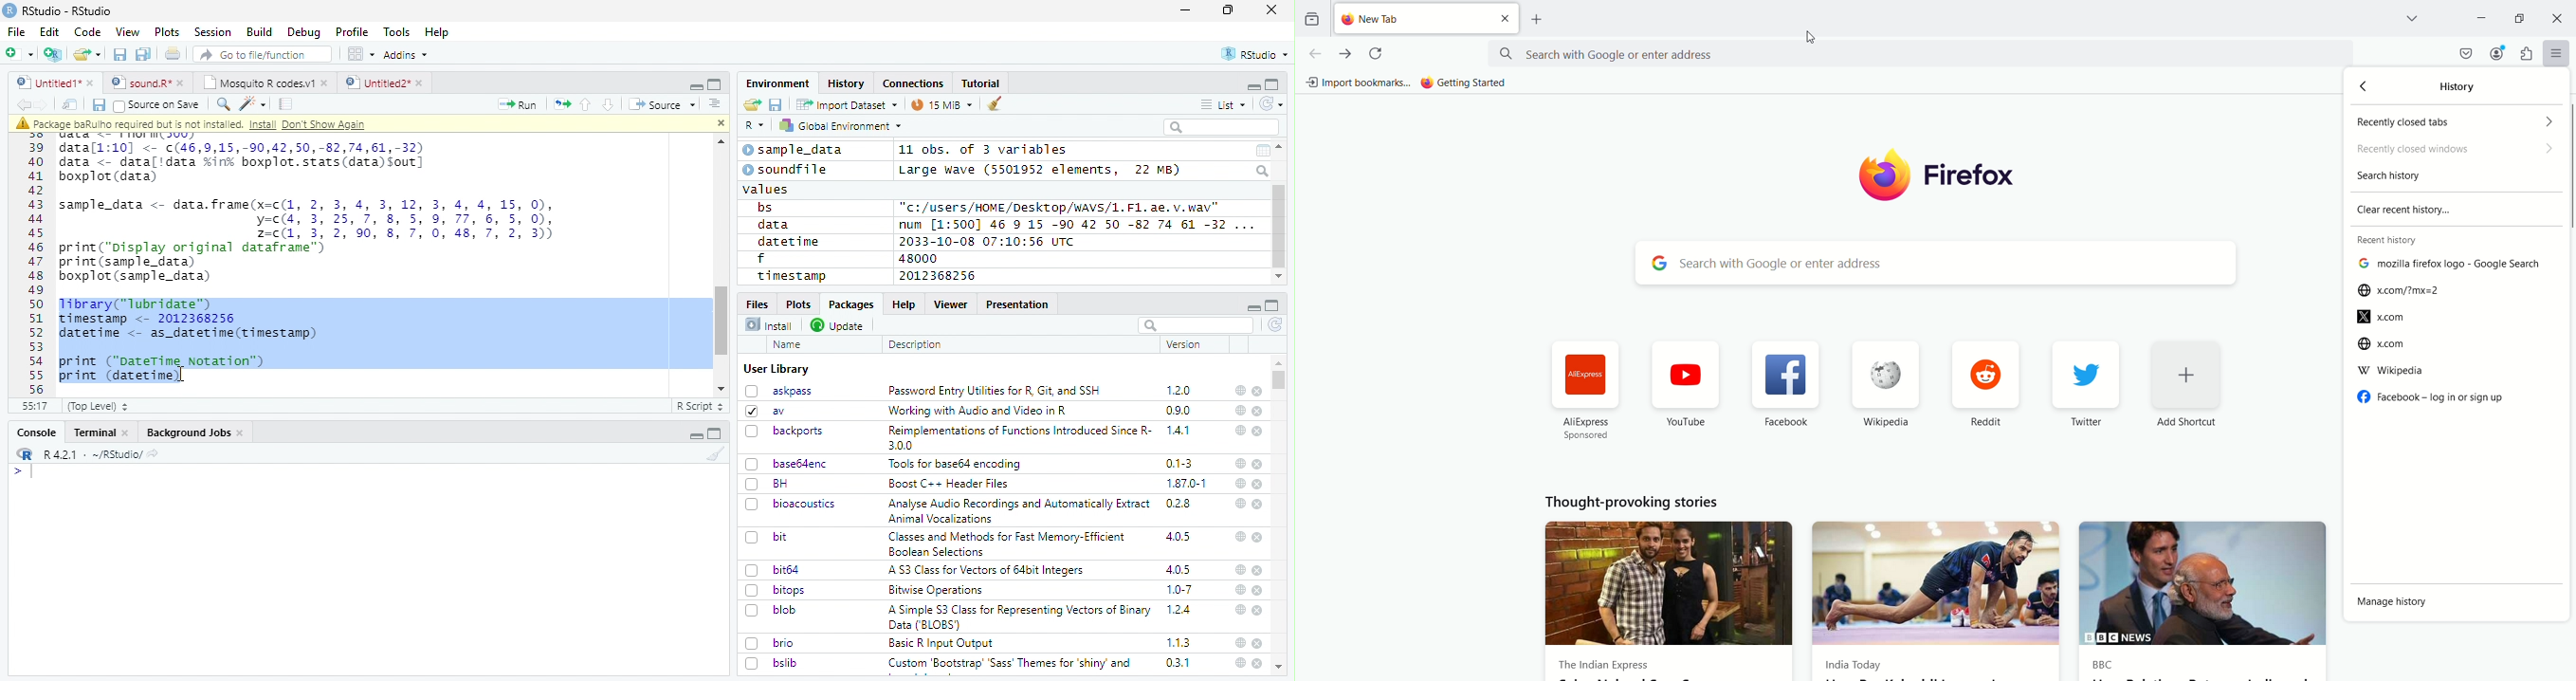  I want to click on Code tools, so click(251, 103).